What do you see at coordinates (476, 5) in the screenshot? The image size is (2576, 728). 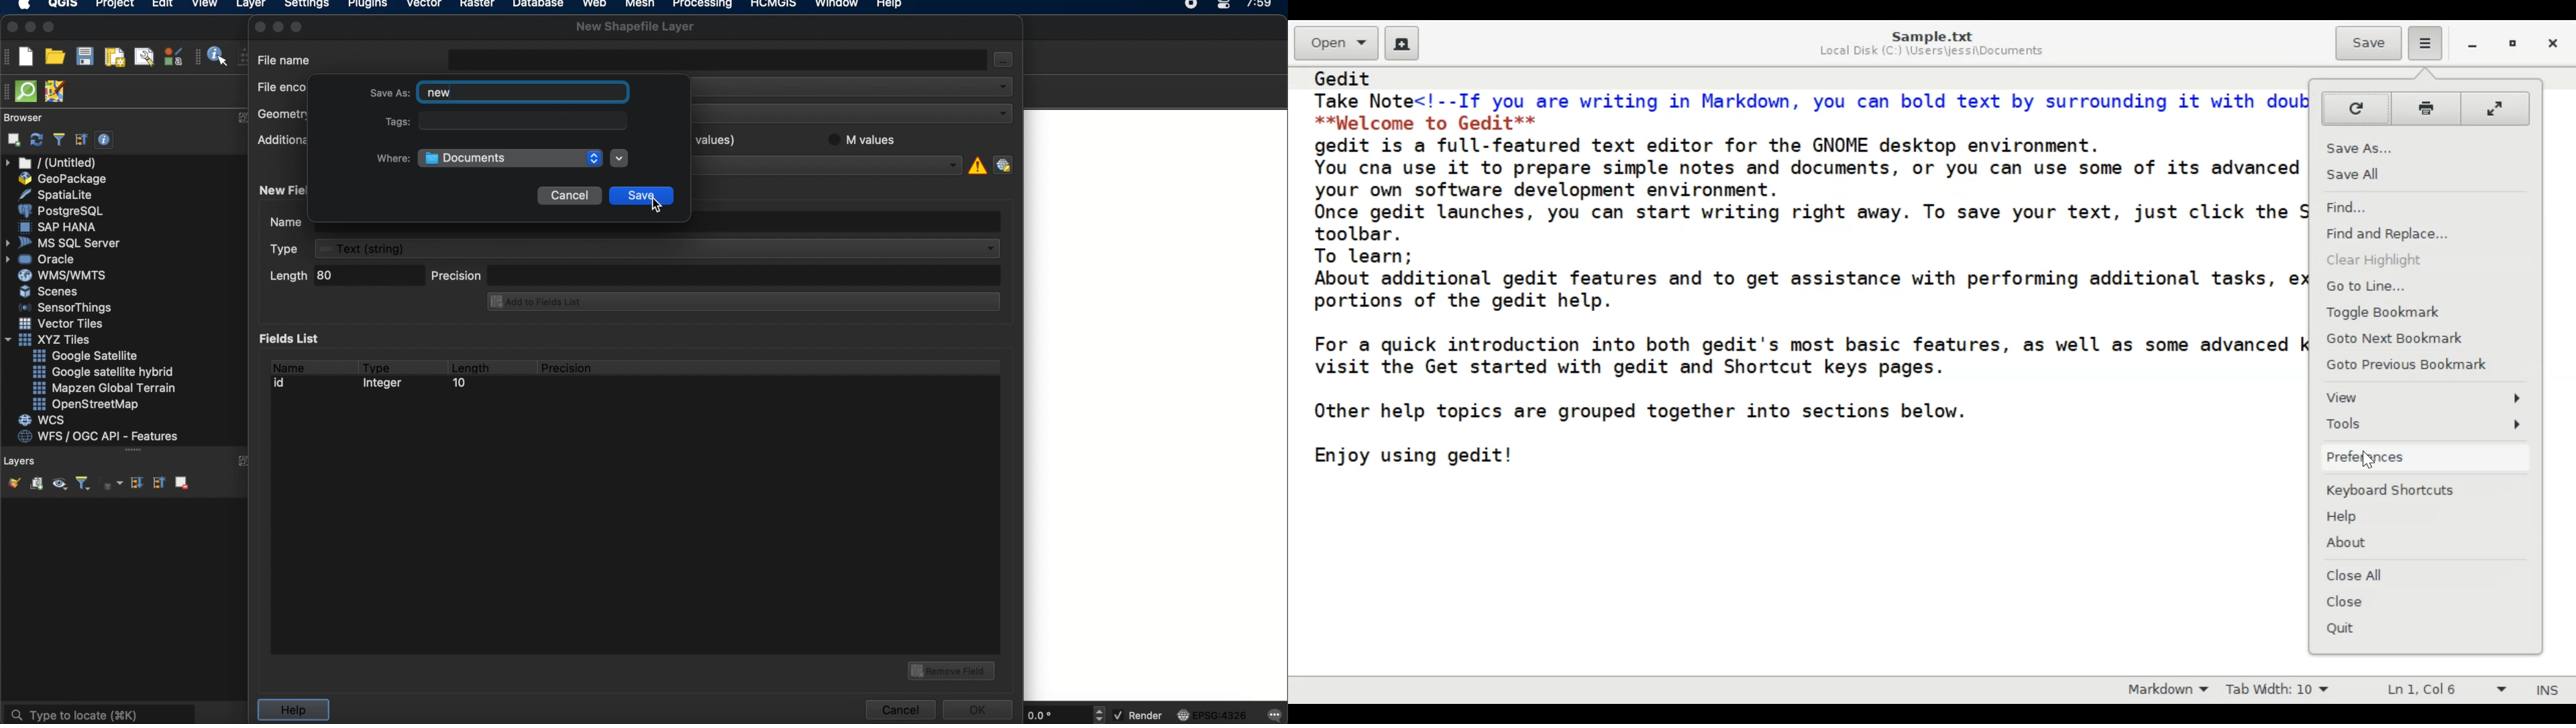 I see `raster` at bounding box center [476, 5].